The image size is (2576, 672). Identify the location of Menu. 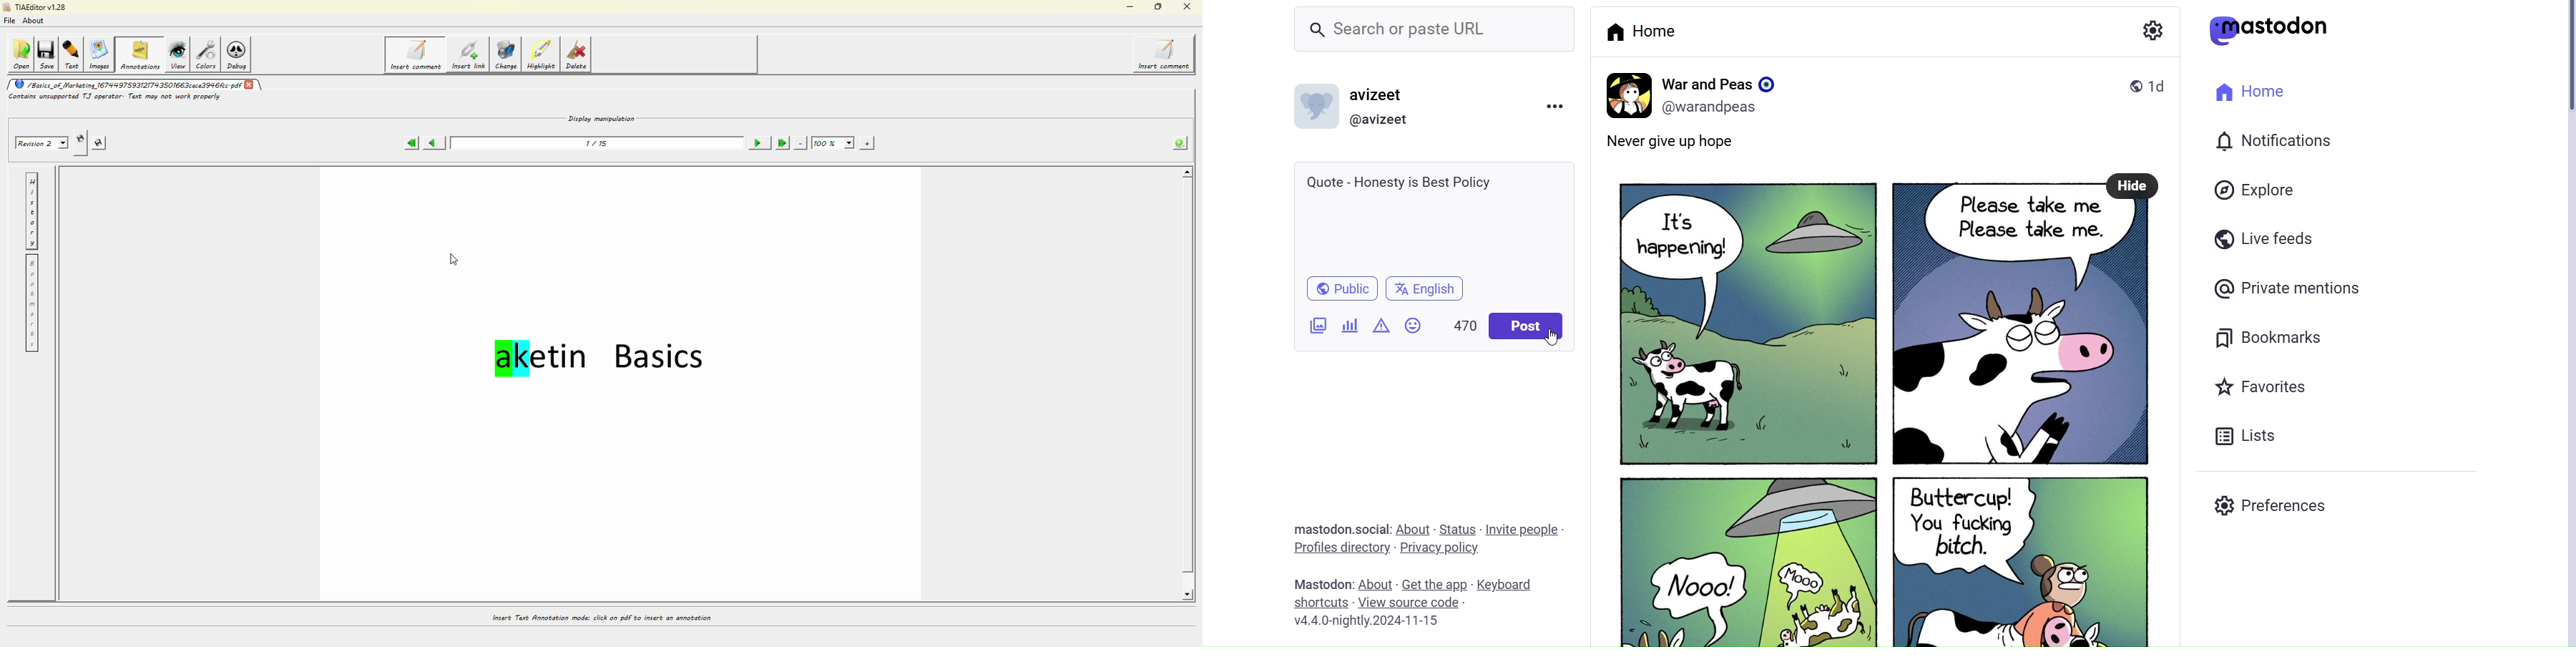
(1558, 104).